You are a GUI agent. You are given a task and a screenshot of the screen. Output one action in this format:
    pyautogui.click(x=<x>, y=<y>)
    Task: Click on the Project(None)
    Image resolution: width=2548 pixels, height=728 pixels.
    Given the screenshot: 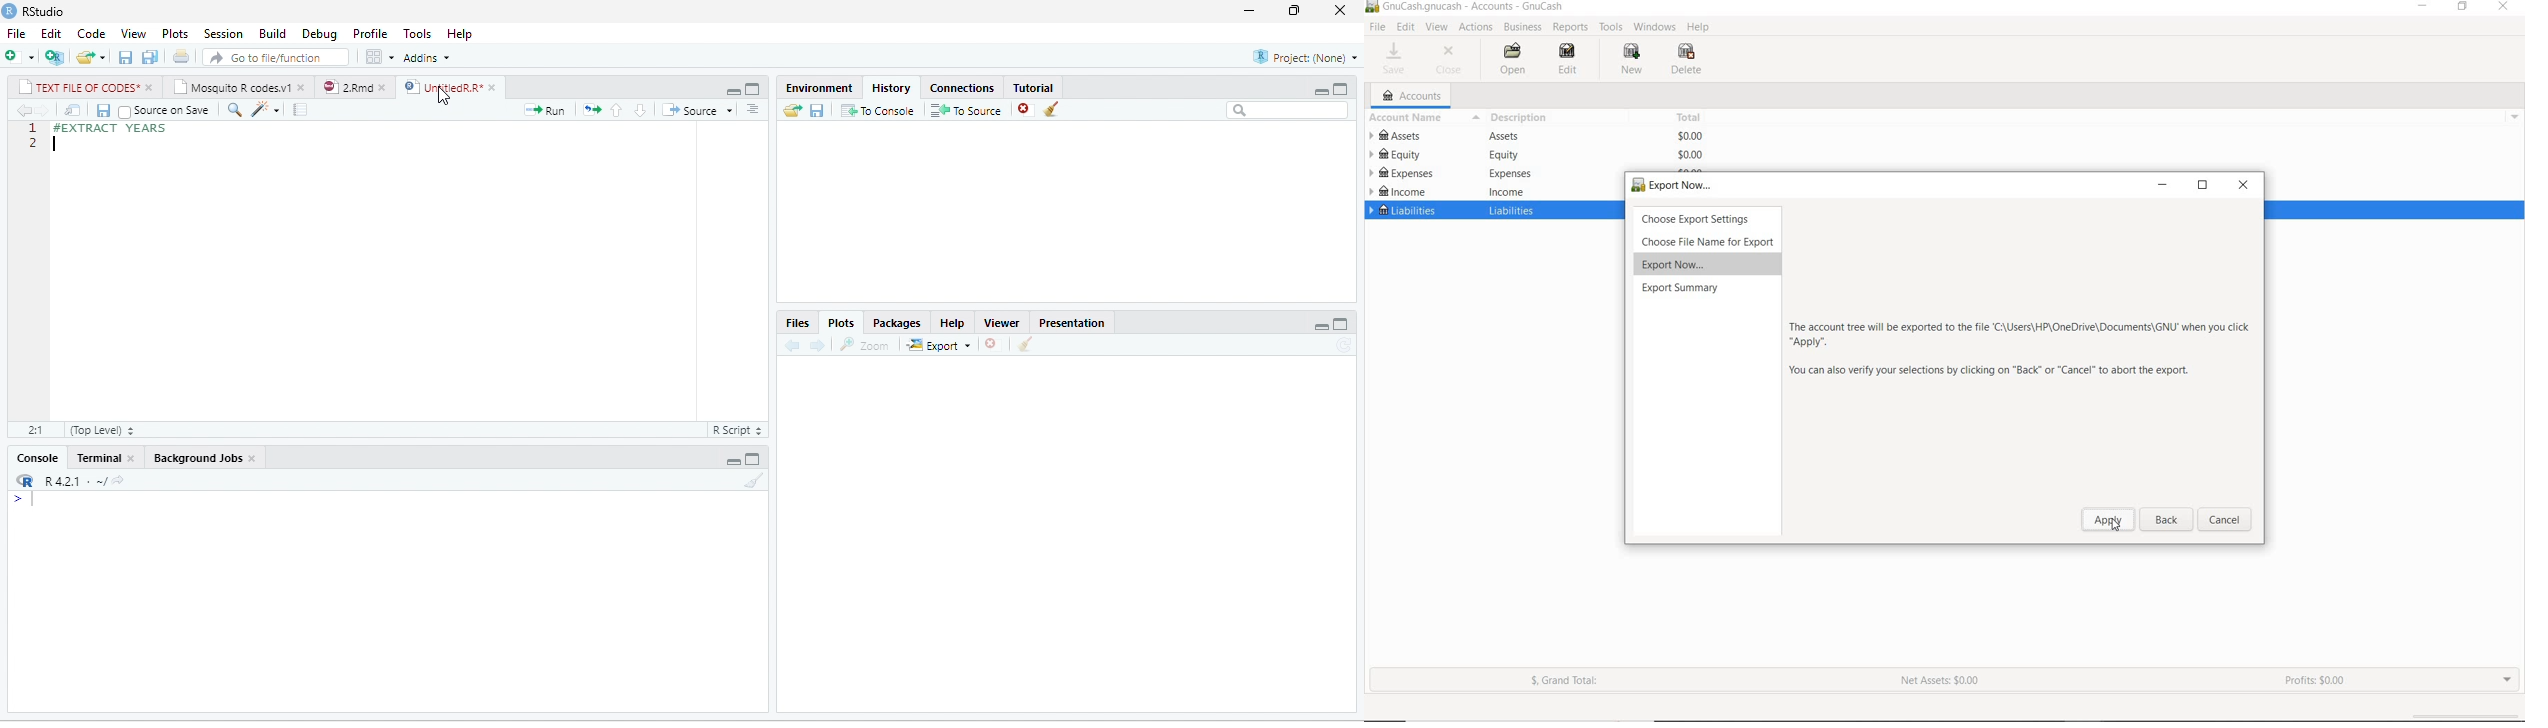 What is the action you would take?
    pyautogui.click(x=1305, y=57)
    